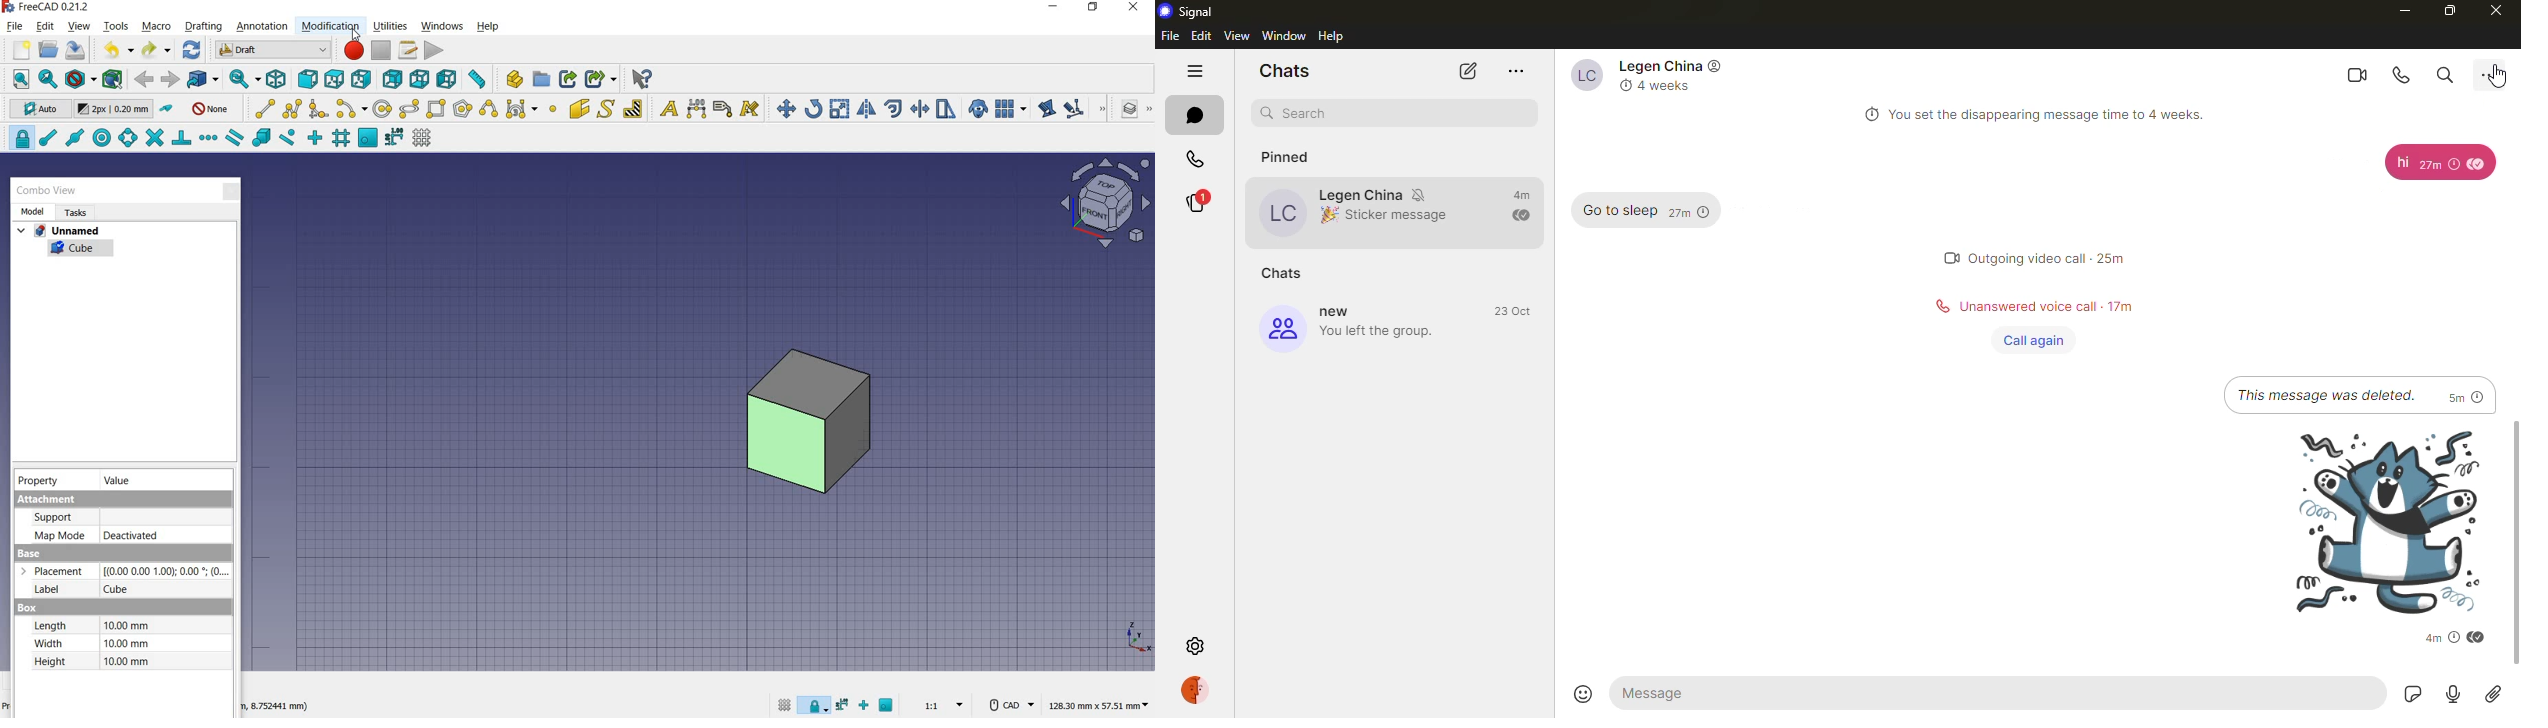 The height and width of the screenshot is (728, 2548). What do you see at coordinates (113, 109) in the screenshot?
I see `change default size for new objects` at bounding box center [113, 109].